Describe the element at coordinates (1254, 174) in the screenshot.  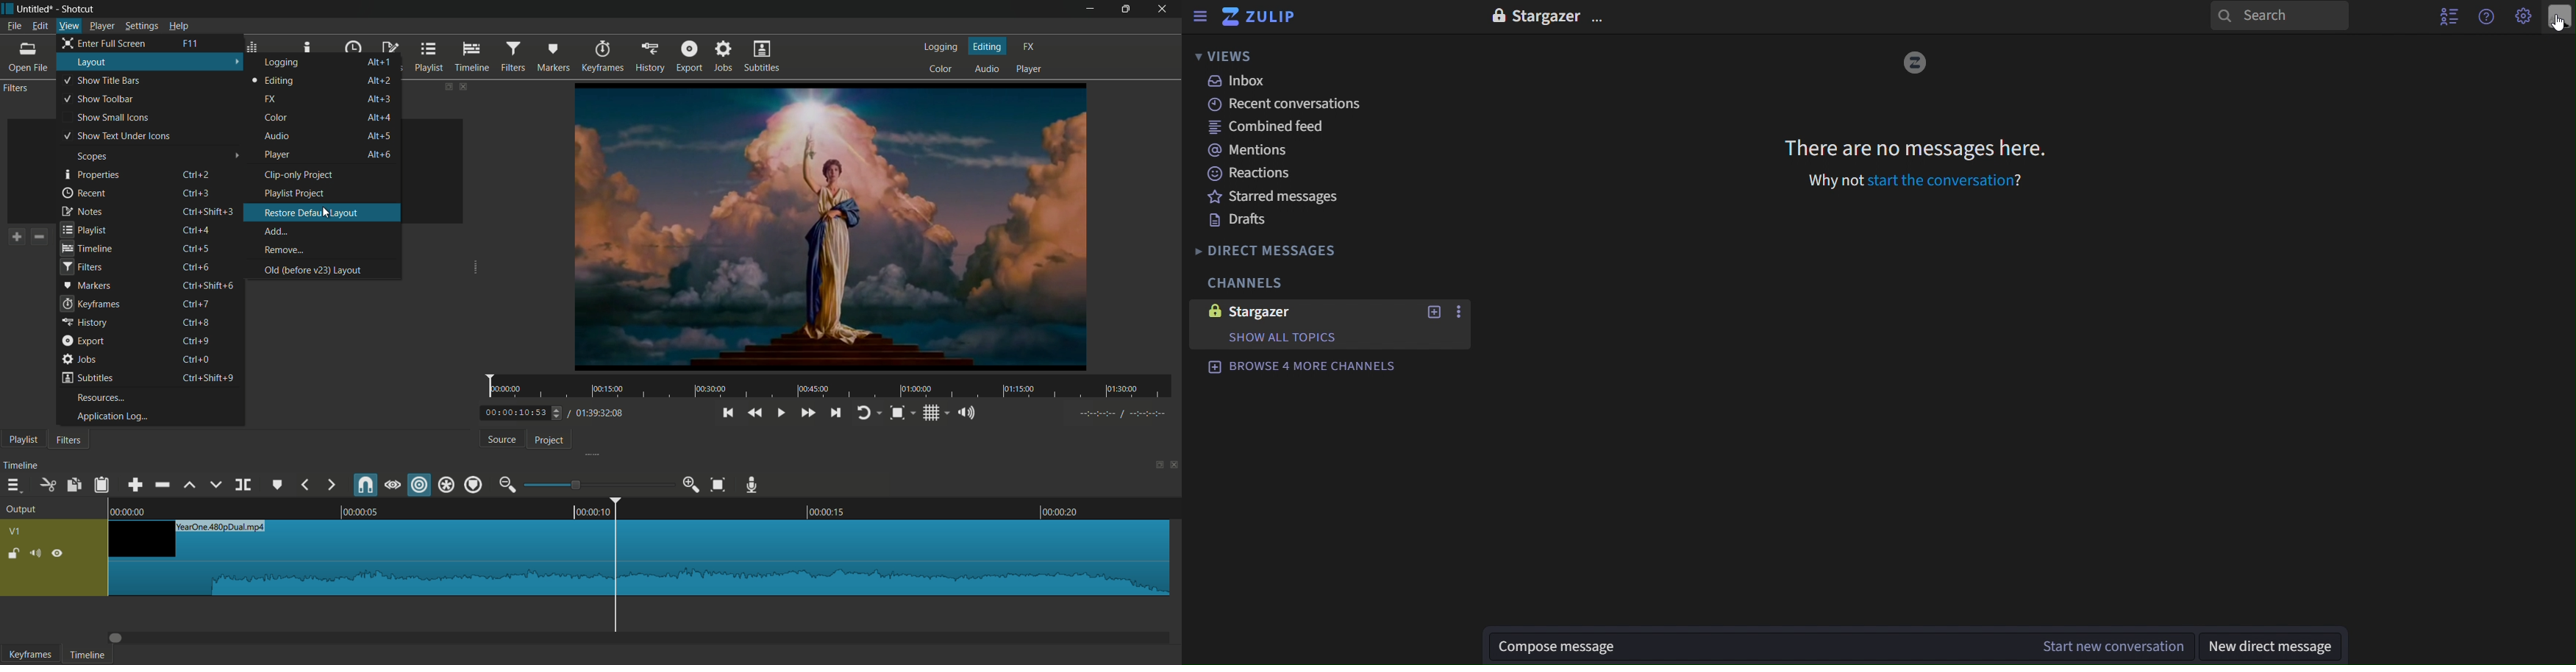
I see `reactions` at that location.